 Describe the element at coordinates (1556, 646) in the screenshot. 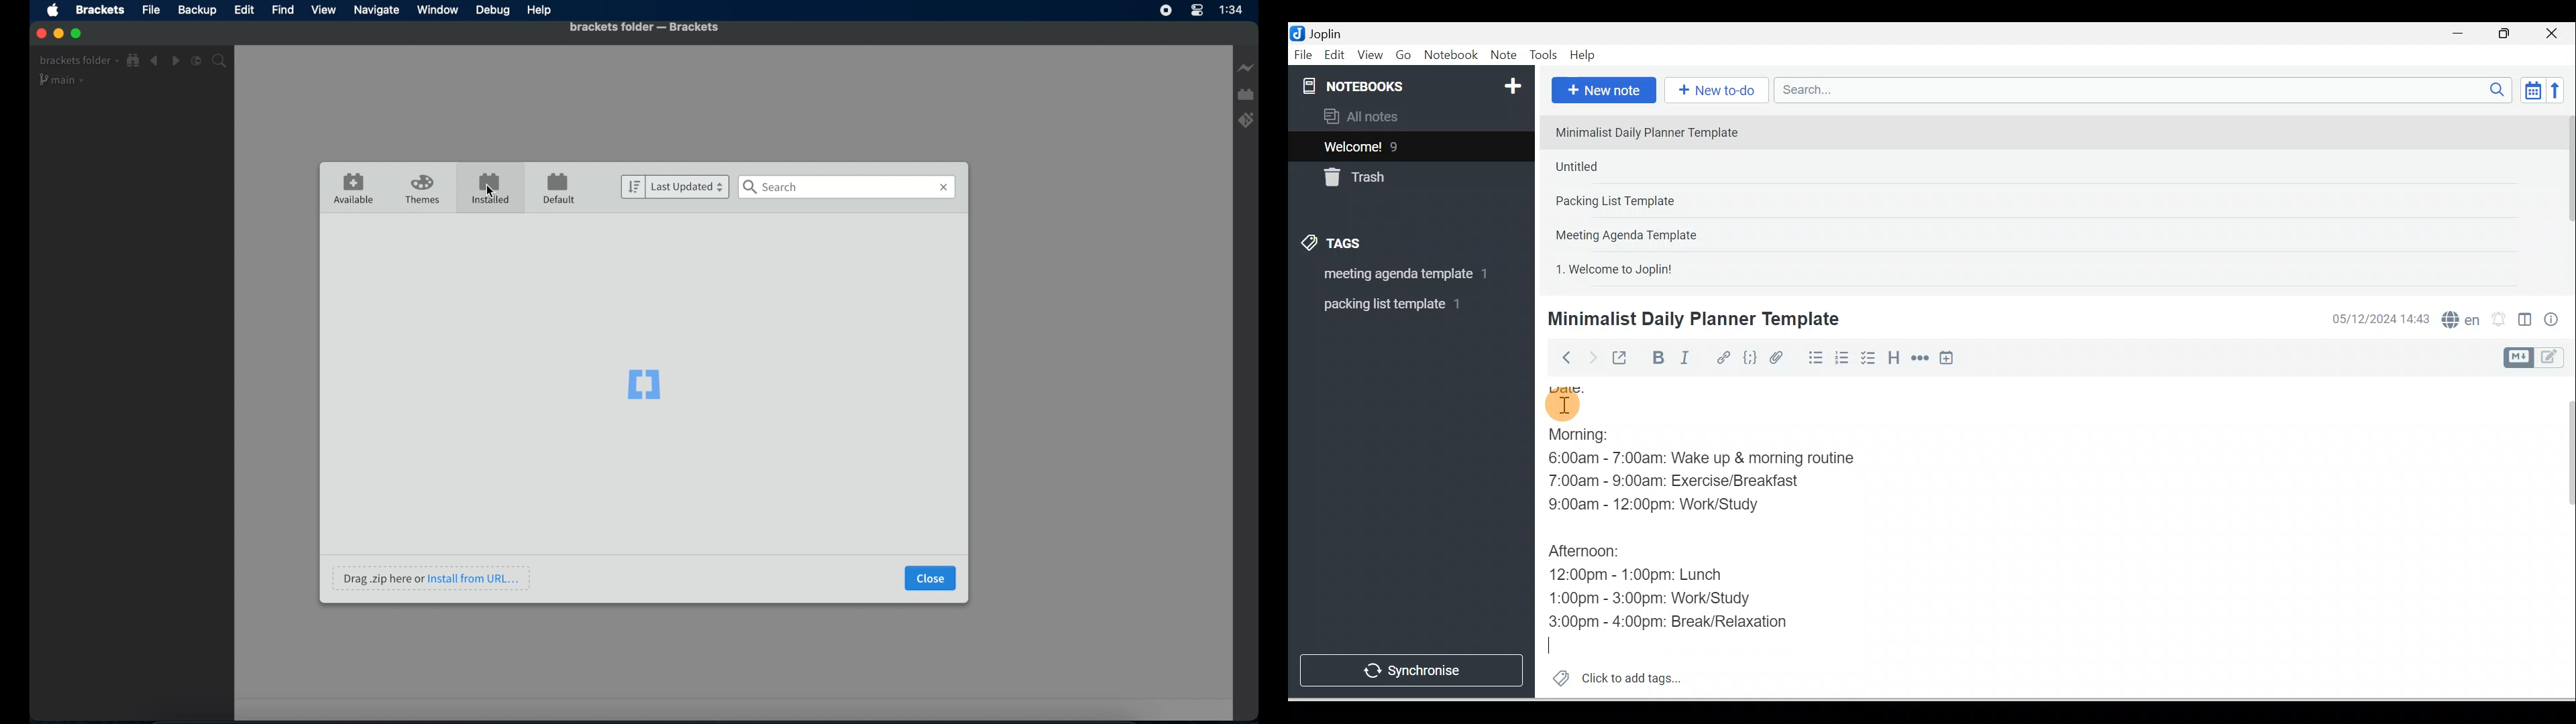

I see `Cursor` at that location.